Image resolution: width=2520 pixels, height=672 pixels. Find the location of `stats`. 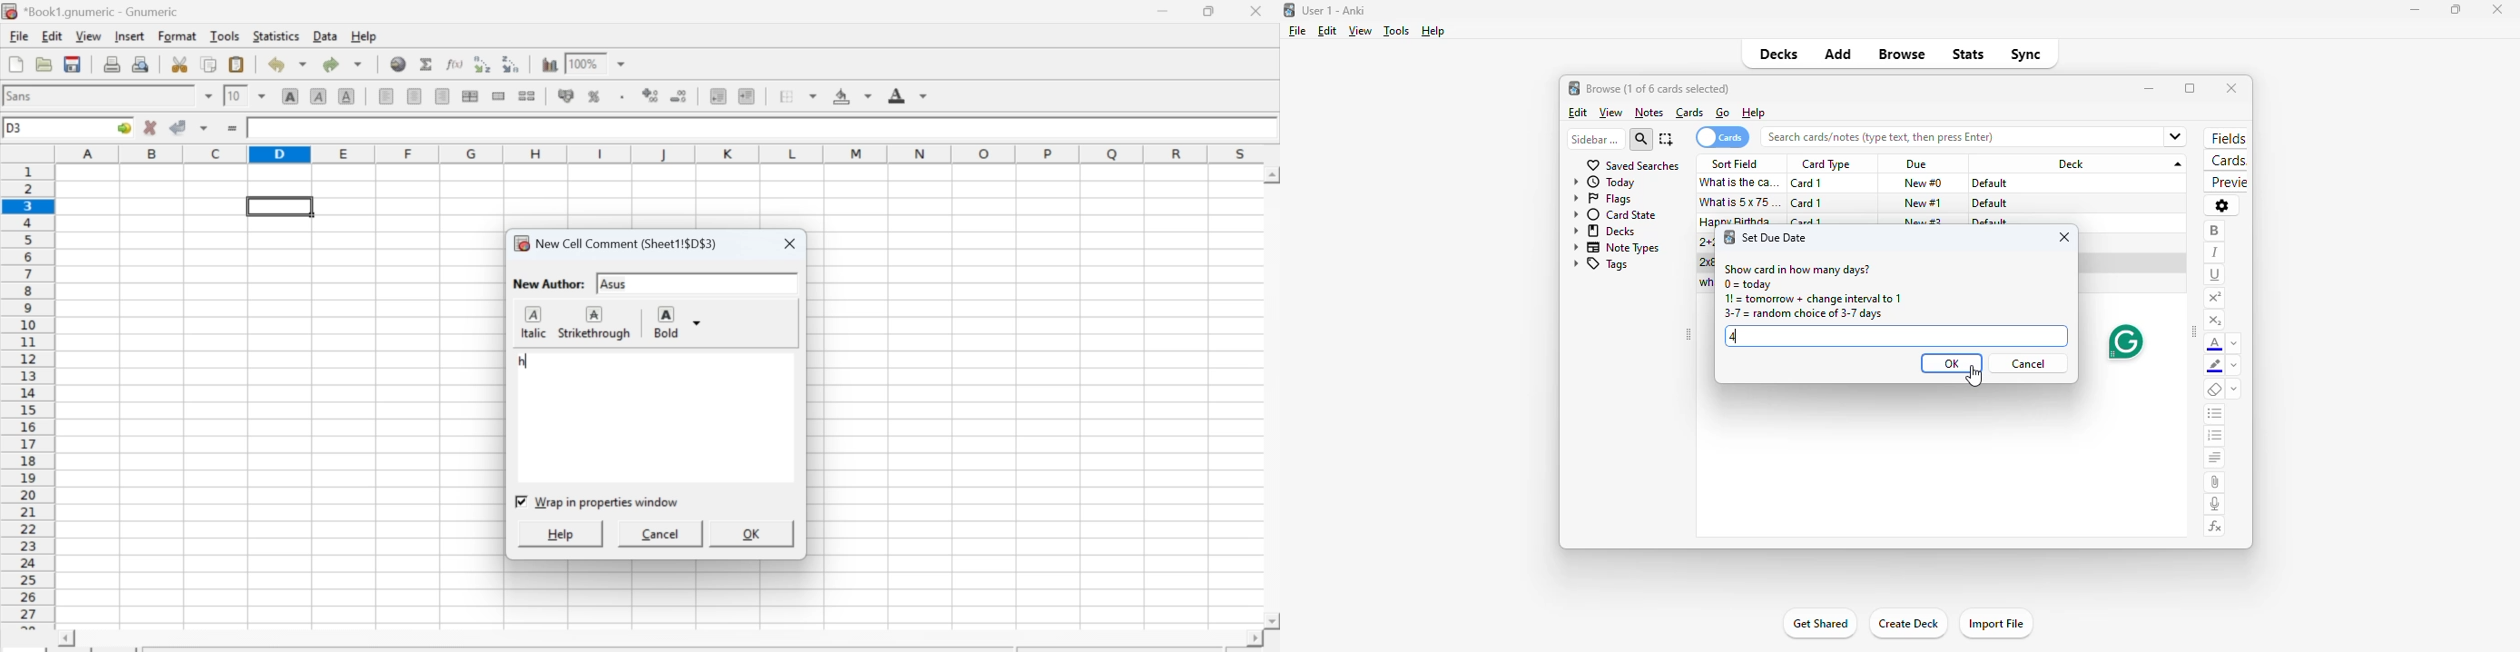

stats is located at coordinates (1968, 54).